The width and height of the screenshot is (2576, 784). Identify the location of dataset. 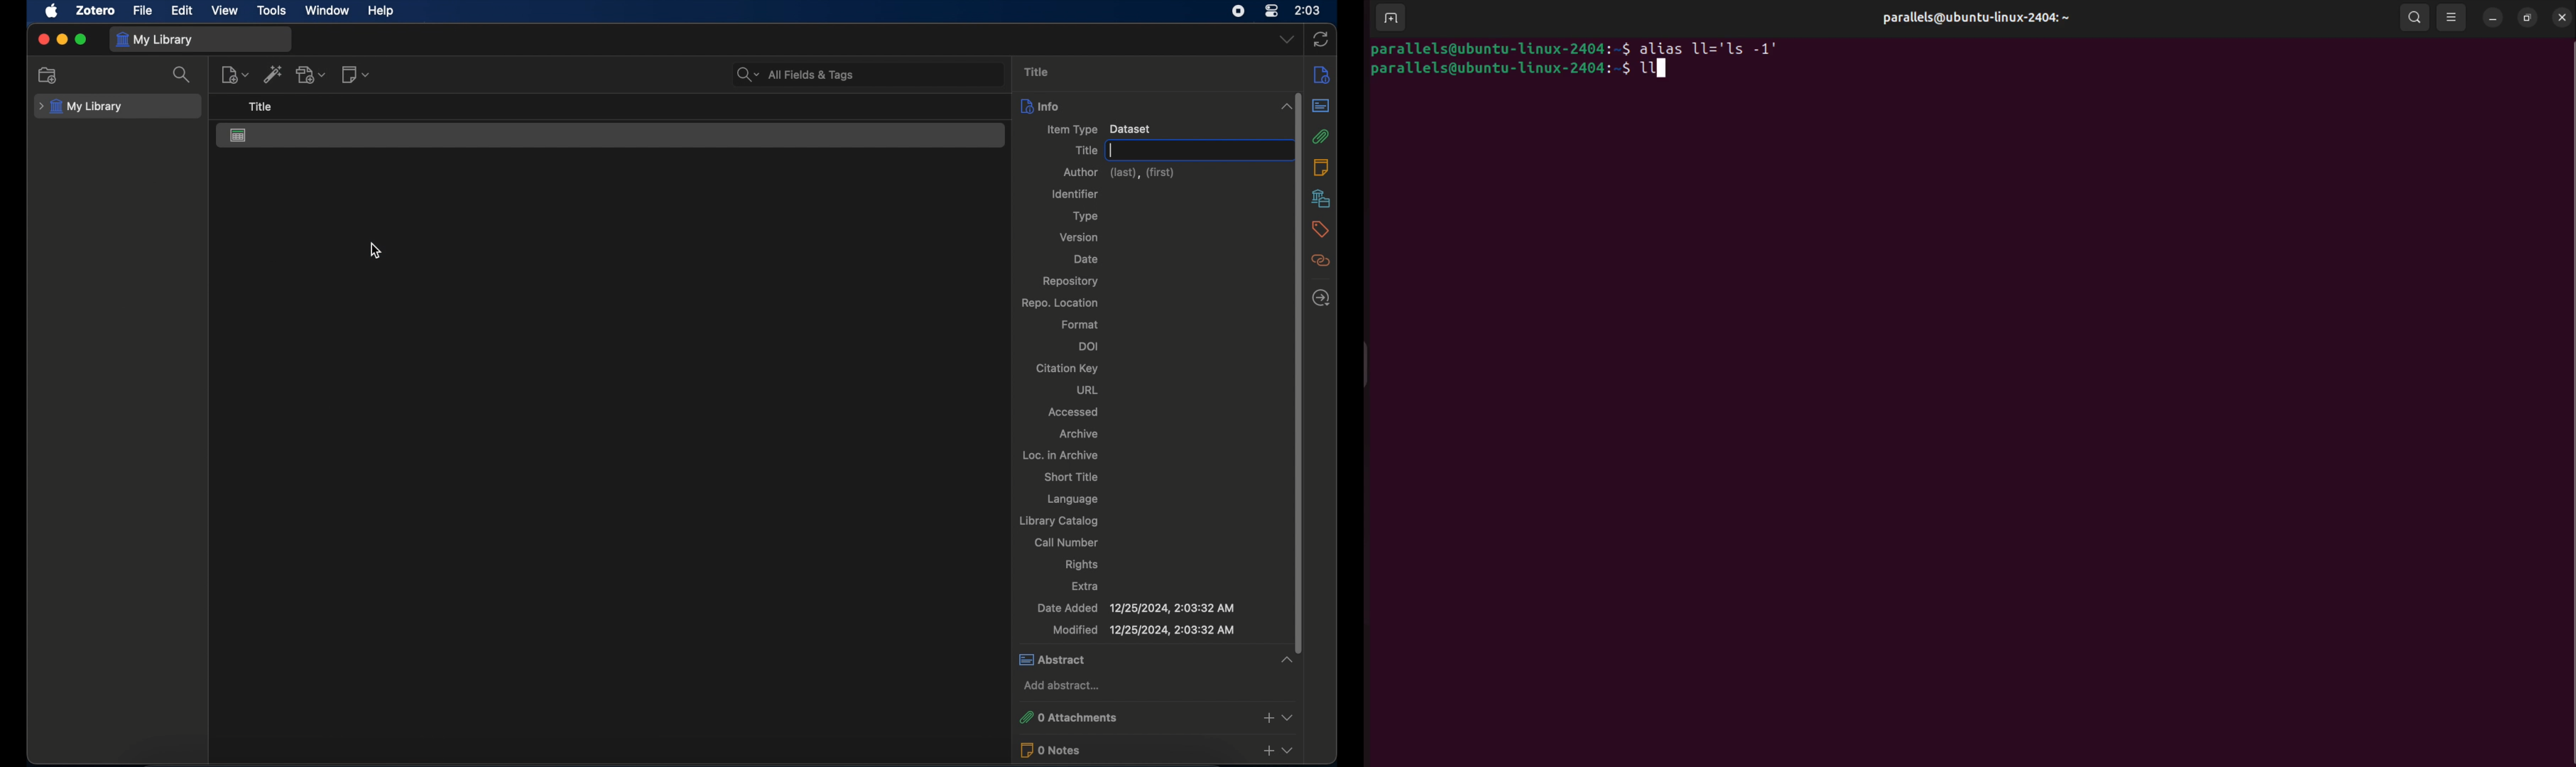
(239, 136).